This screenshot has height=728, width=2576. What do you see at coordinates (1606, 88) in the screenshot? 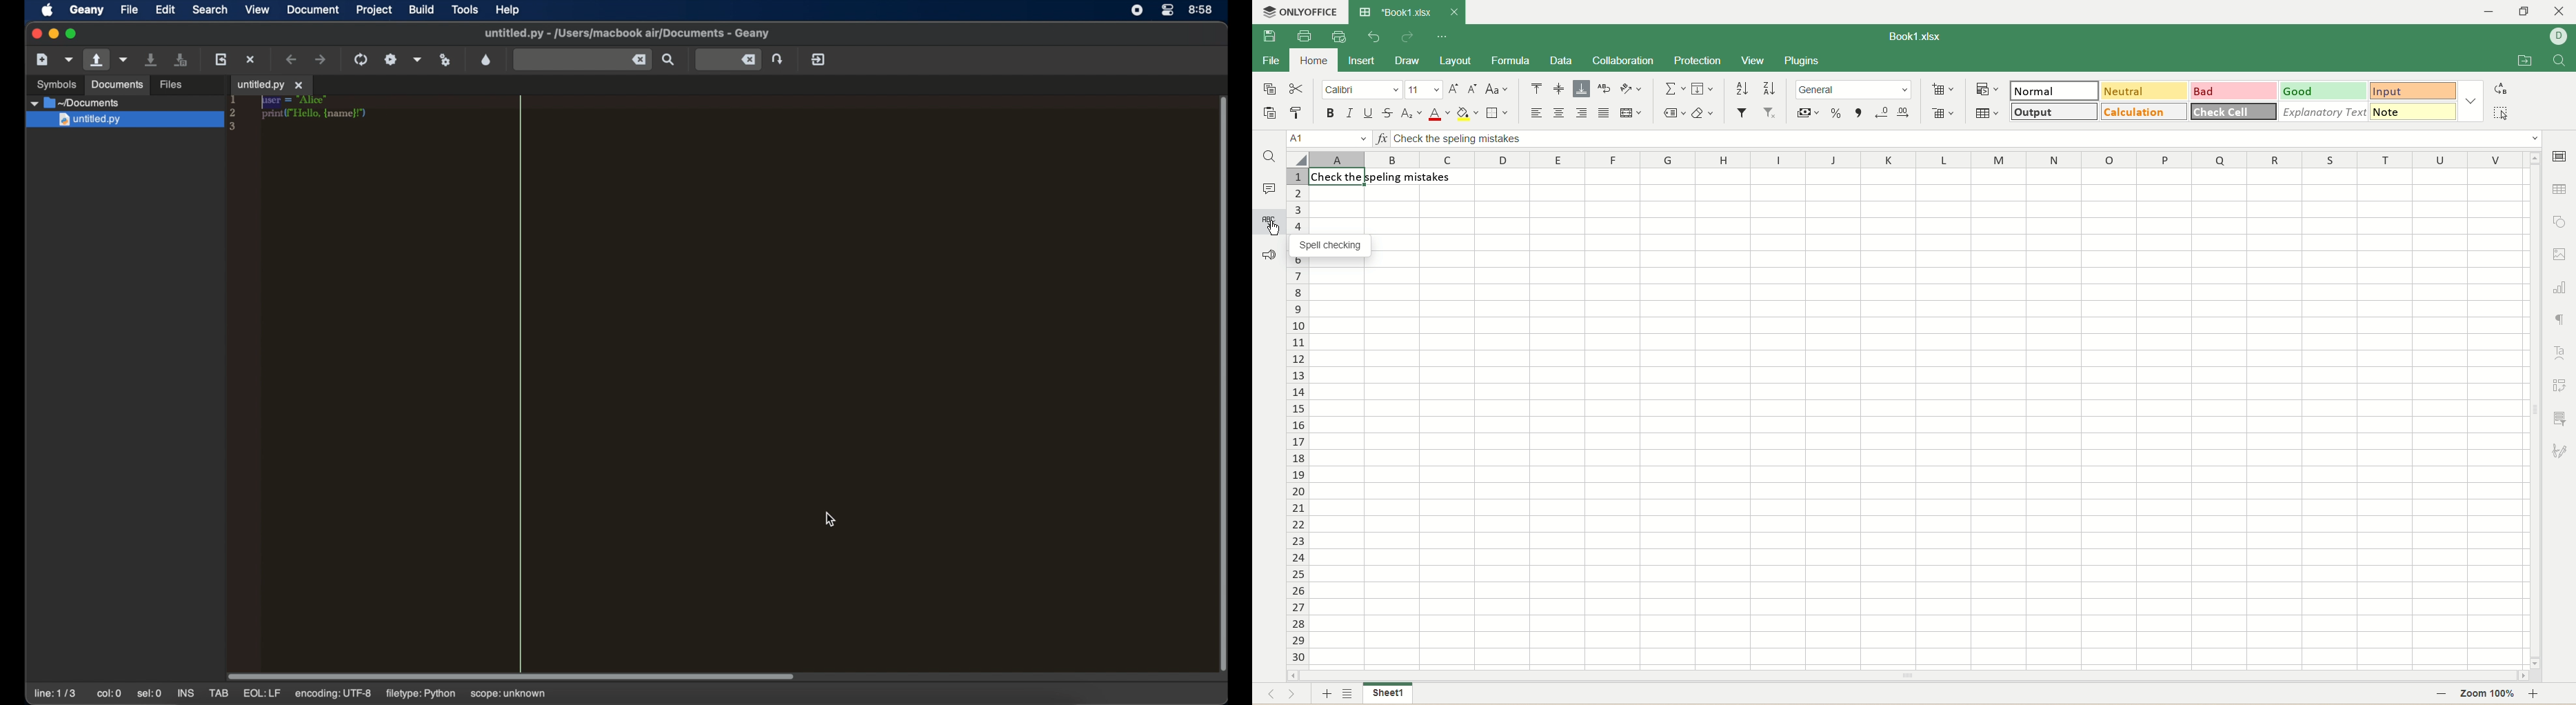
I see `wrap text` at bounding box center [1606, 88].